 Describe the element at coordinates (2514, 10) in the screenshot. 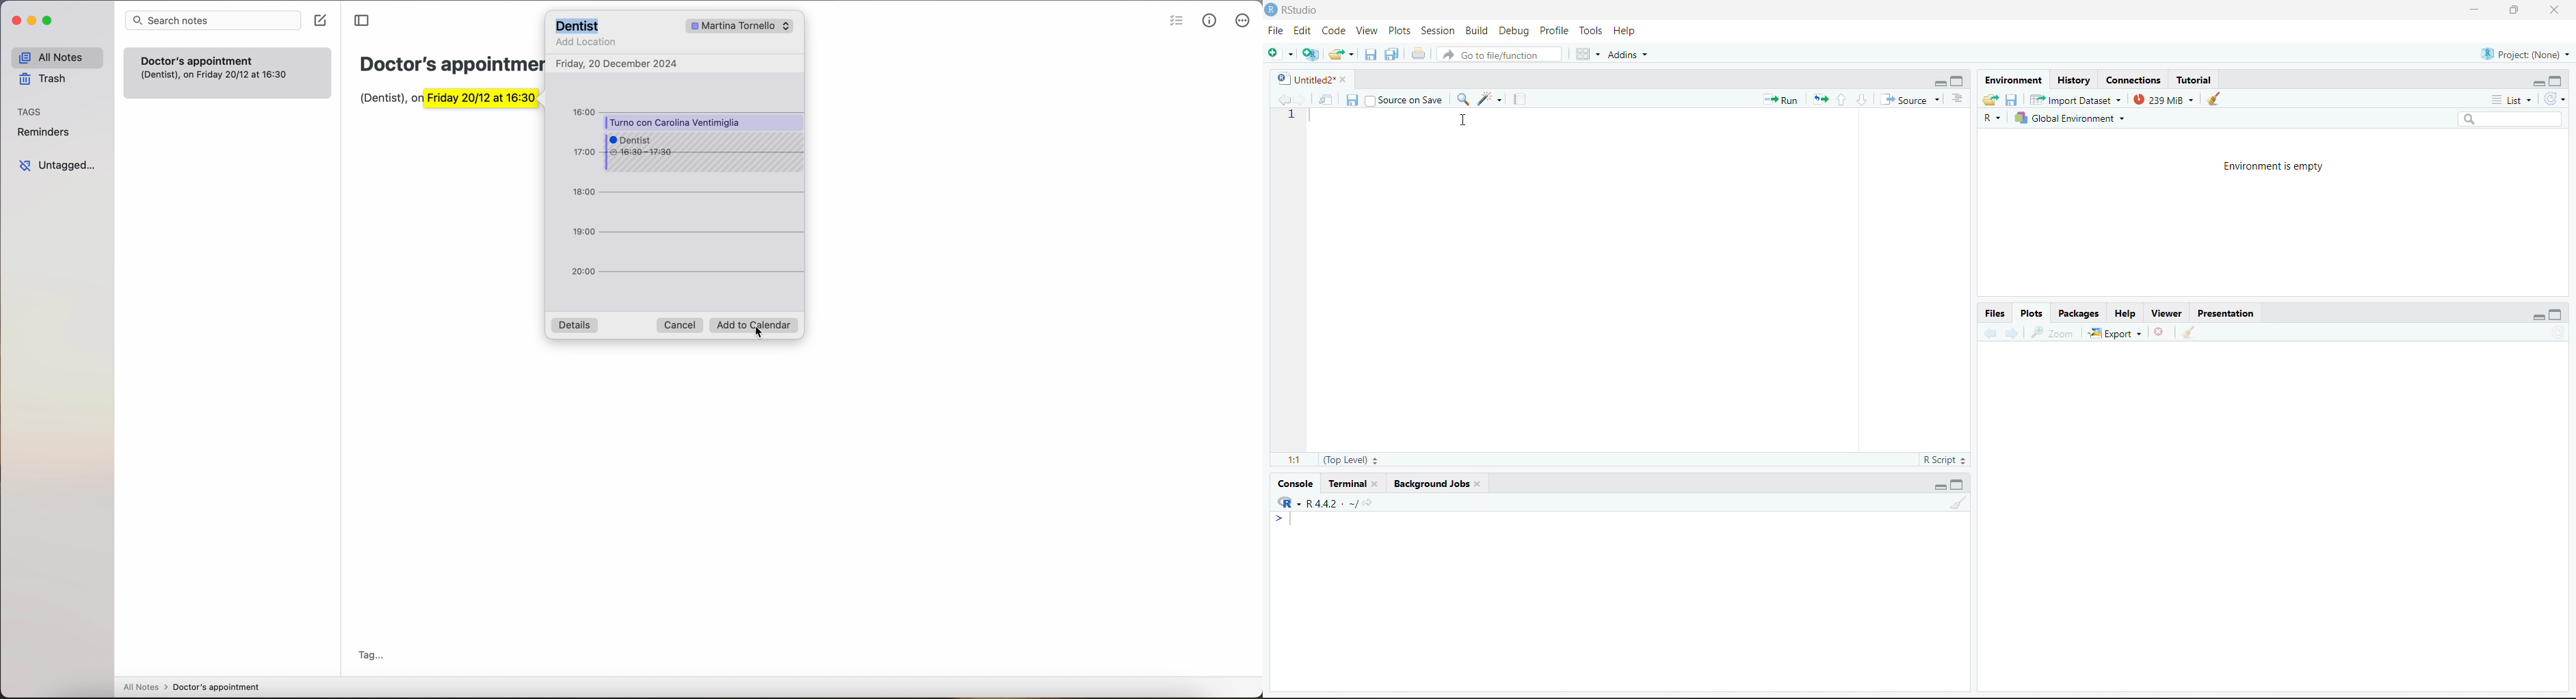

I see `Maximize/Restore` at that location.